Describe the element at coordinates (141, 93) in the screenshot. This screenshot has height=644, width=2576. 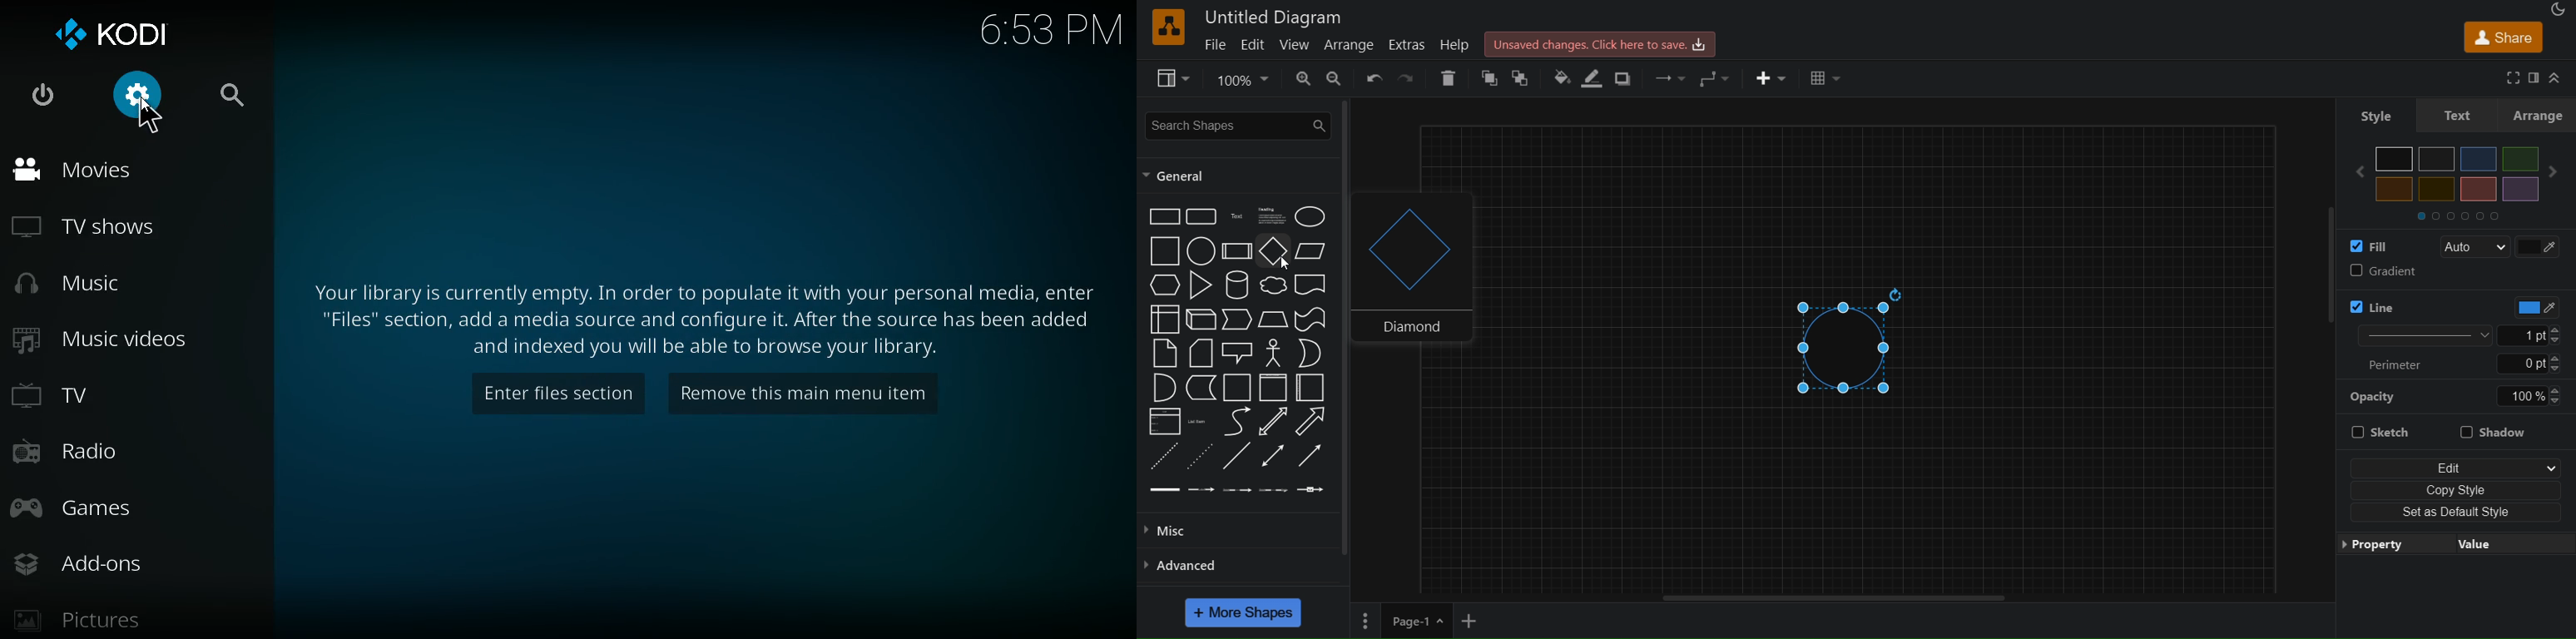
I see `settings` at that location.